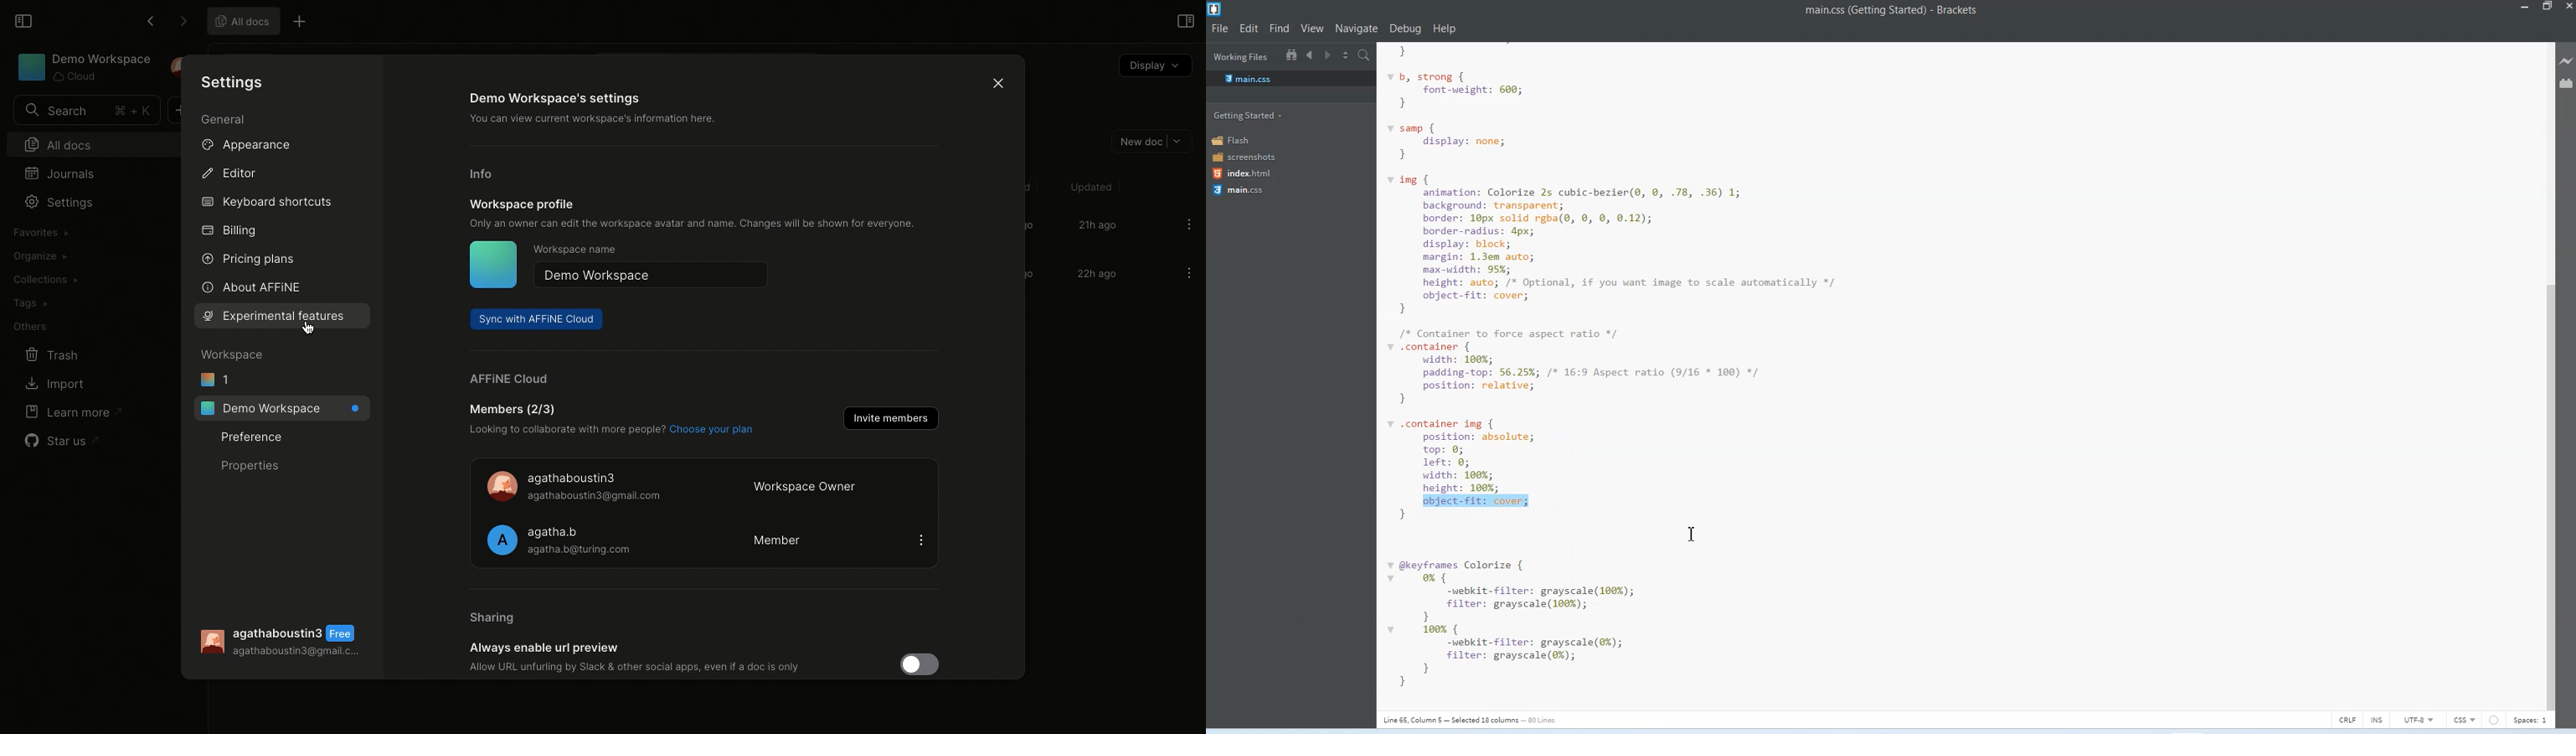  What do you see at coordinates (52, 355) in the screenshot?
I see `Trash` at bounding box center [52, 355].